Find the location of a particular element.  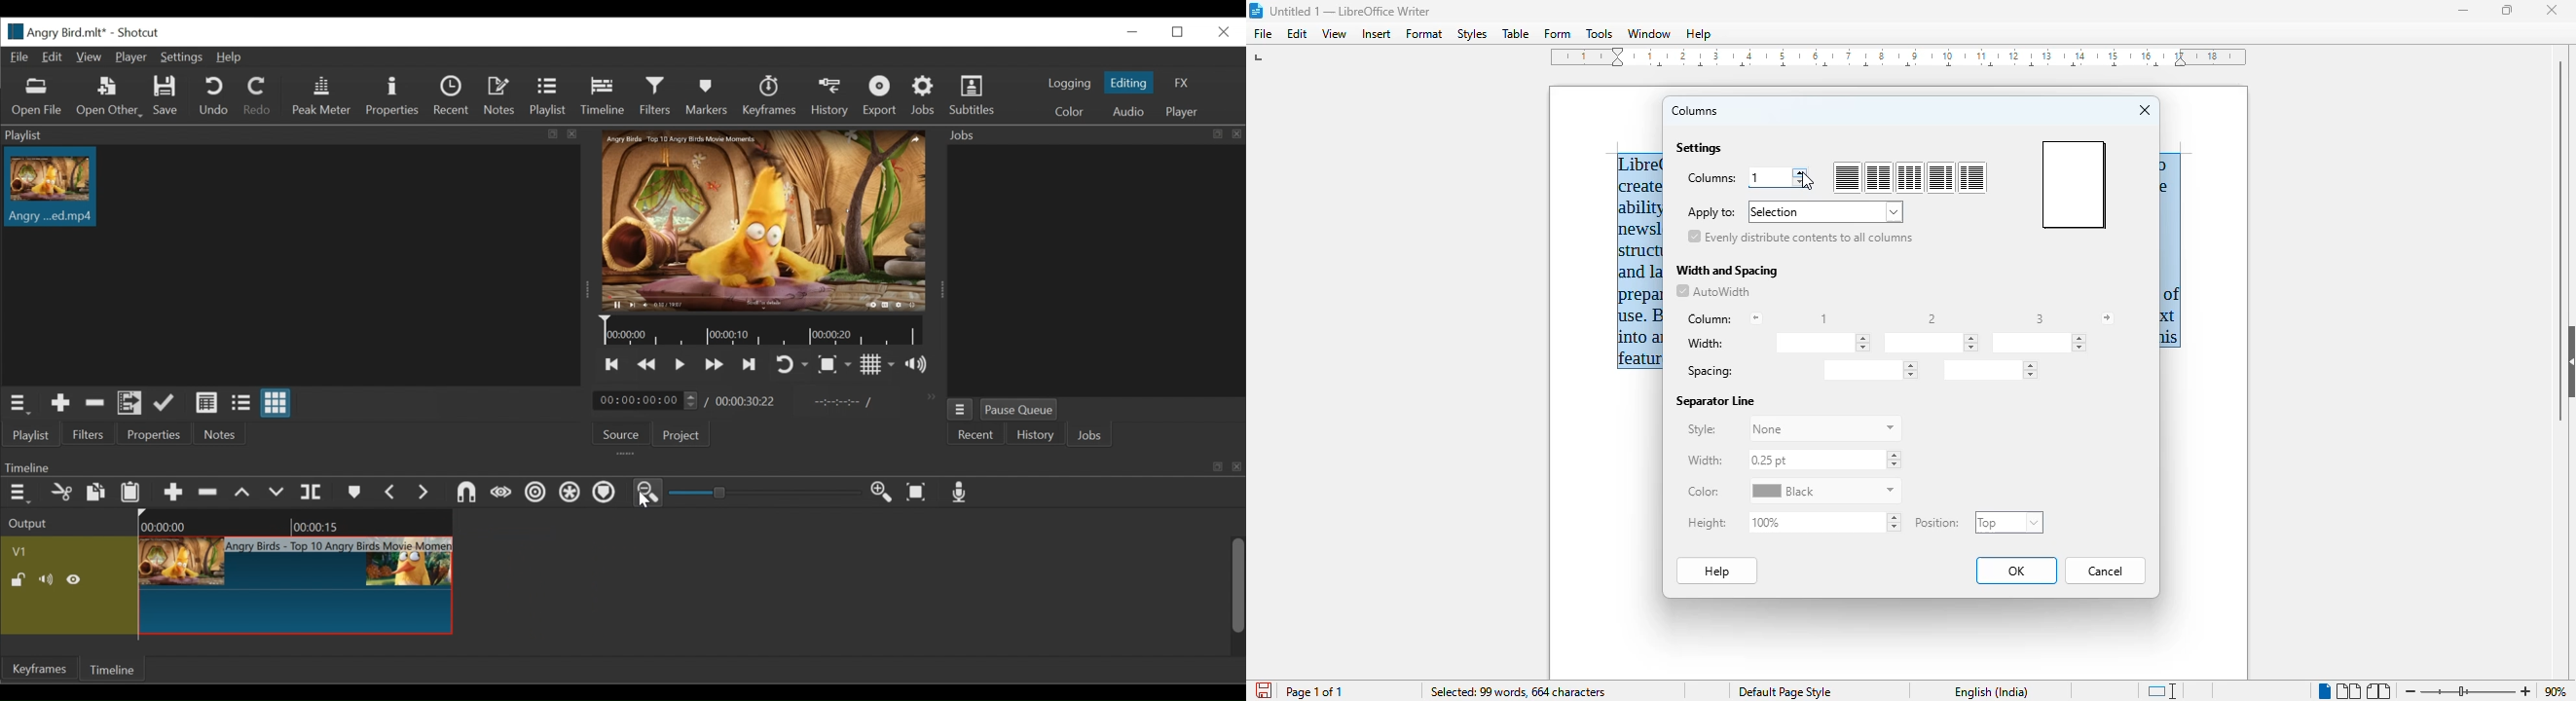

Properties is located at coordinates (393, 97).